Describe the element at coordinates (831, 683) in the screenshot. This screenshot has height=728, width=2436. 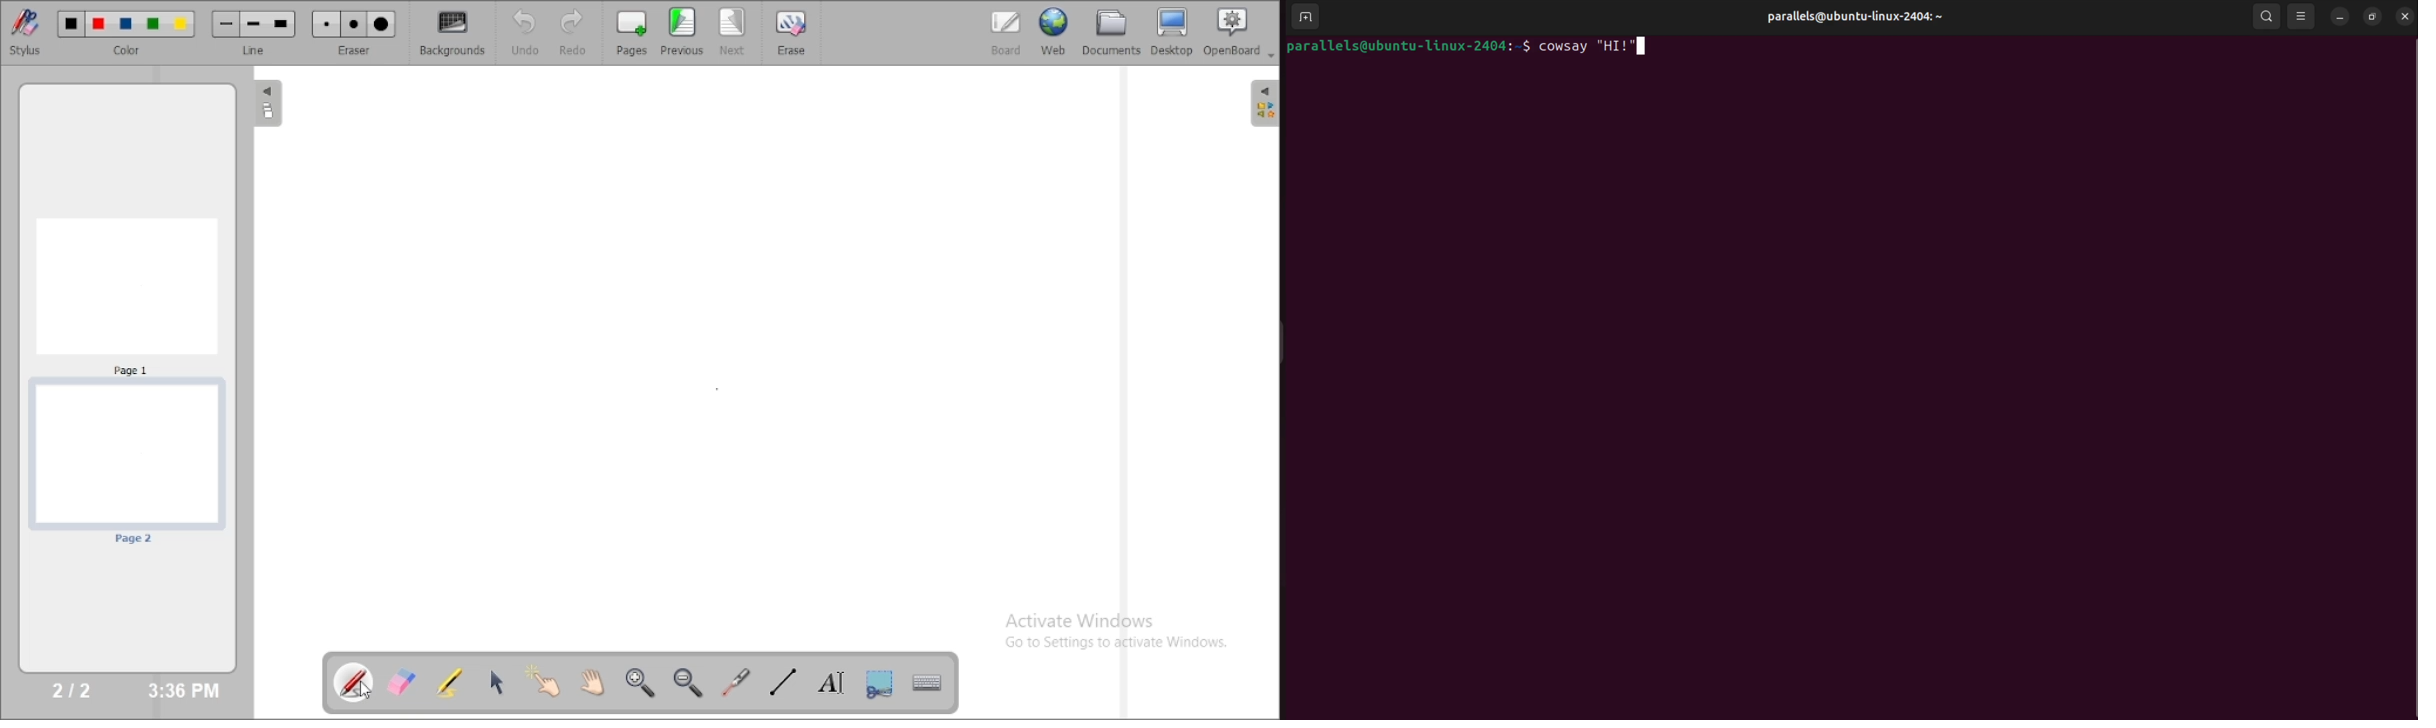
I see `write text` at that location.